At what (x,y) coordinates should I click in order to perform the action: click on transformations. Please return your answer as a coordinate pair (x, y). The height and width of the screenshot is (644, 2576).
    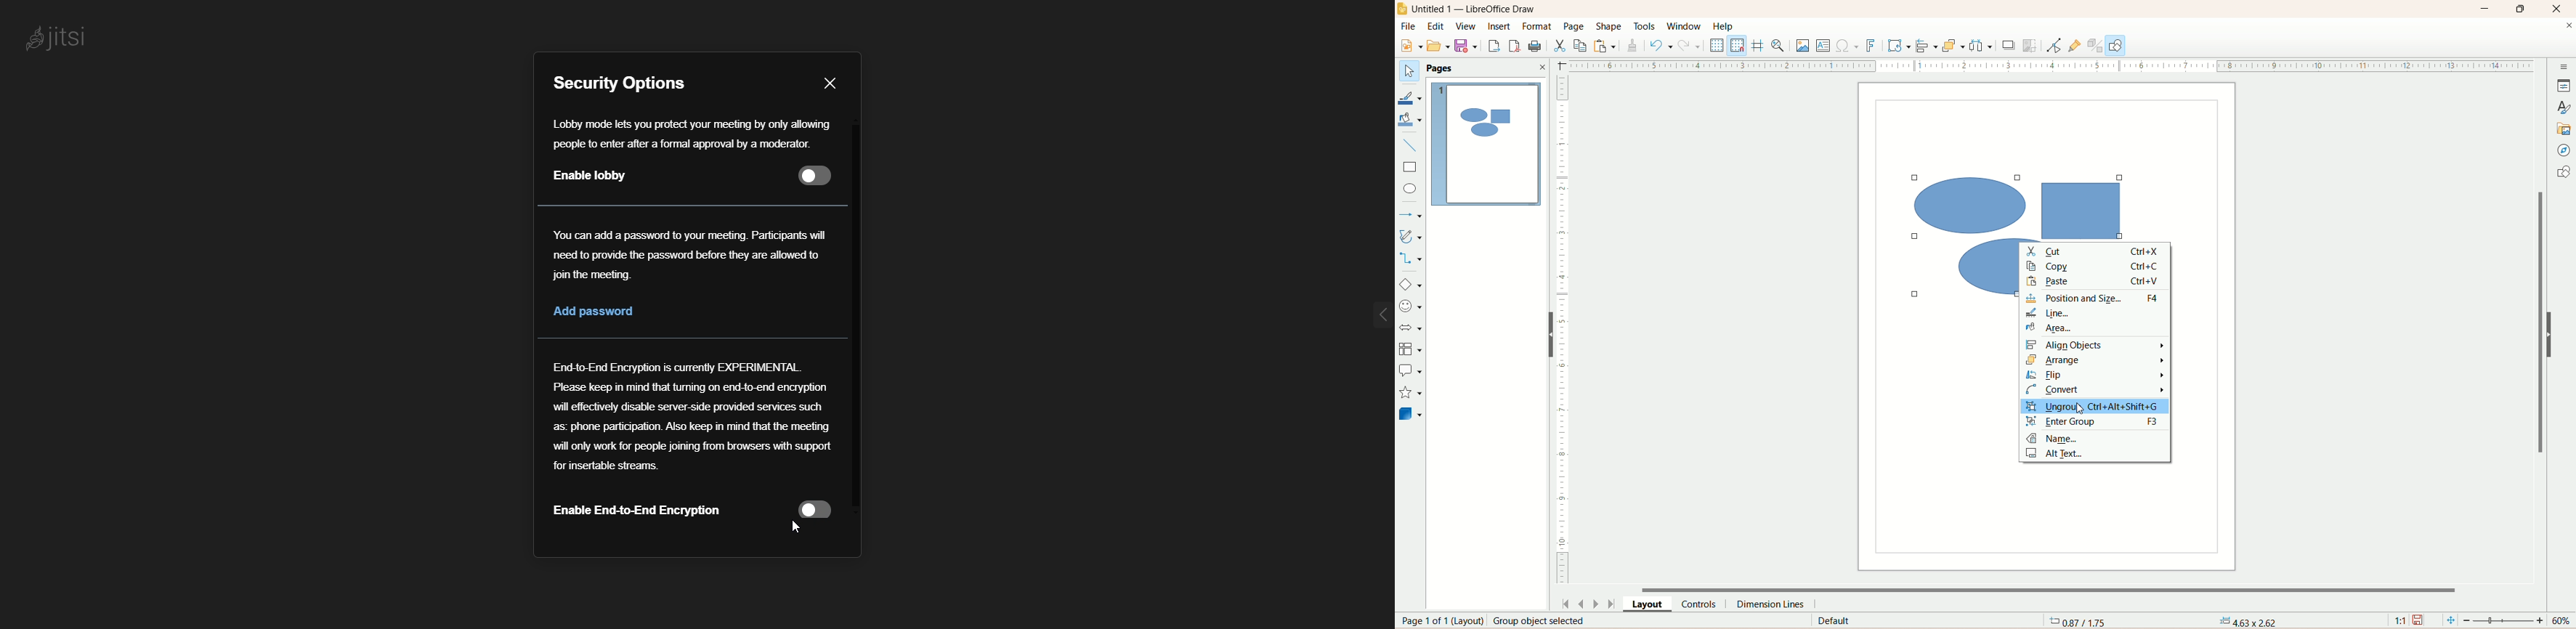
    Looking at the image, I should click on (1900, 47).